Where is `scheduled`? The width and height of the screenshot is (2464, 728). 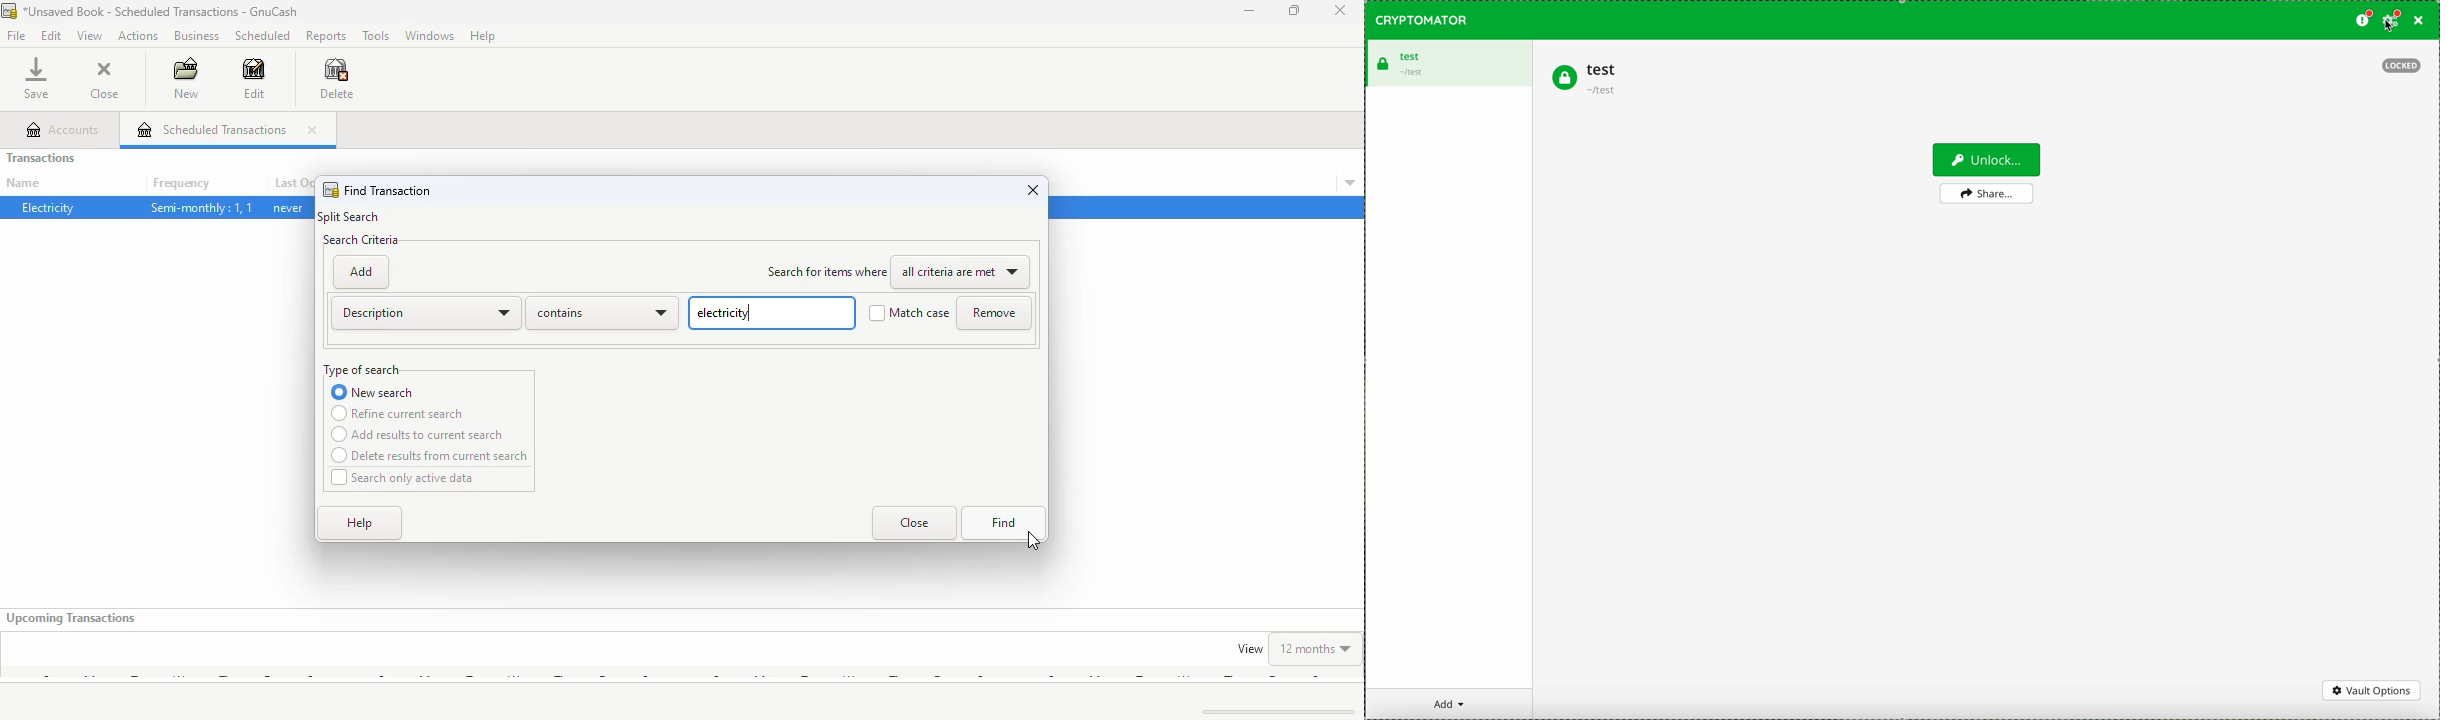
scheduled is located at coordinates (263, 36).